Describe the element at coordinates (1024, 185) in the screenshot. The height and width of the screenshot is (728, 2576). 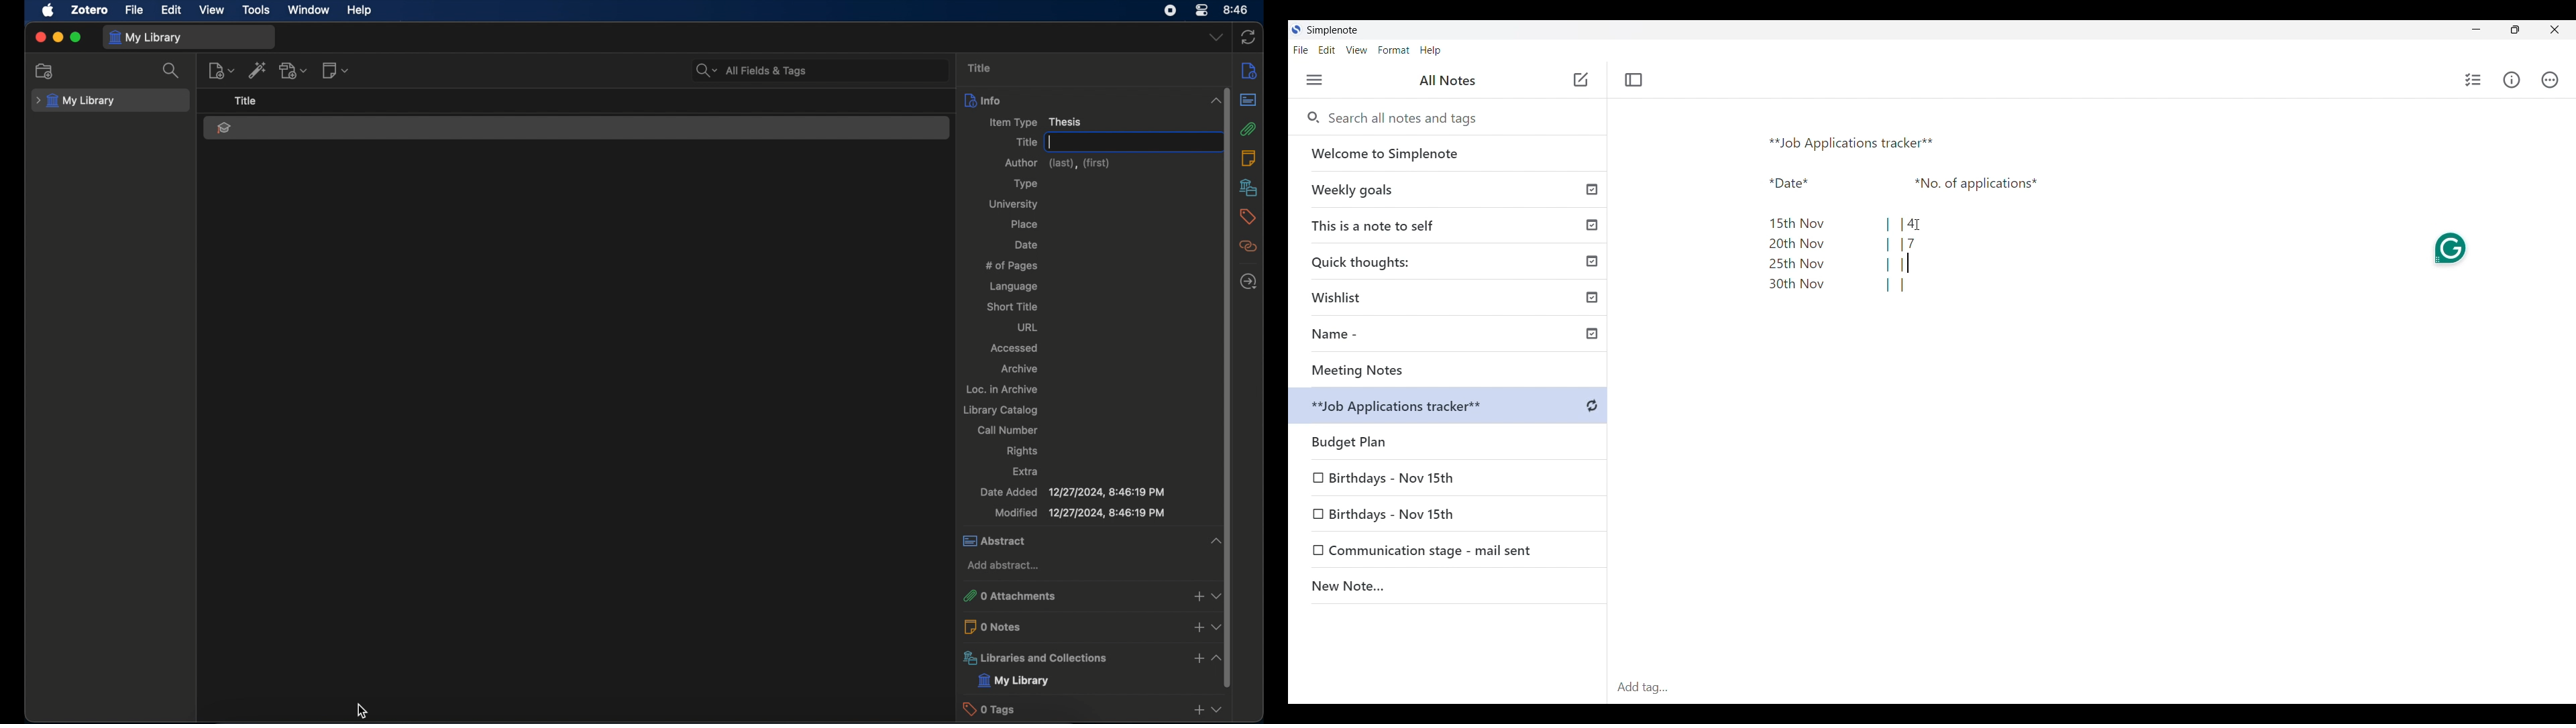
I see `type` at that location.